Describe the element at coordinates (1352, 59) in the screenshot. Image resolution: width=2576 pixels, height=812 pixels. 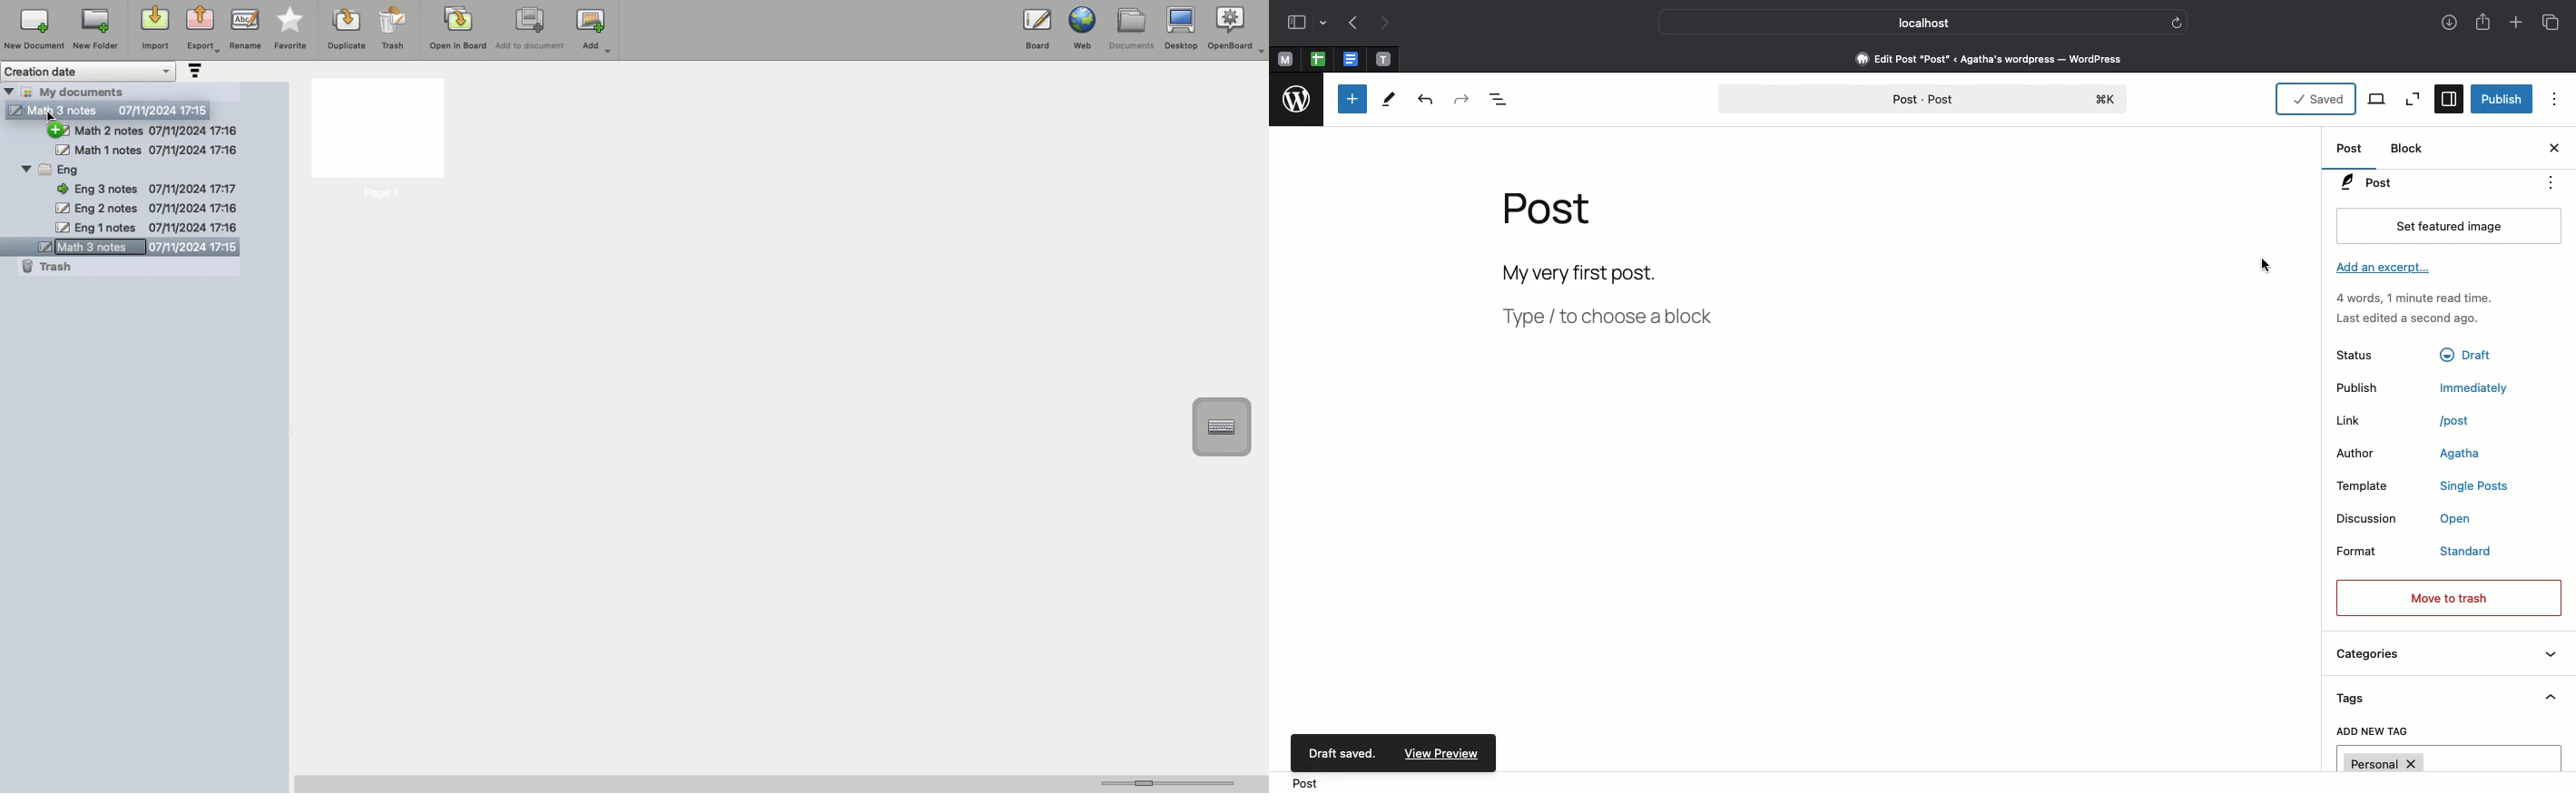
I see `Pinned tabs` at that location.